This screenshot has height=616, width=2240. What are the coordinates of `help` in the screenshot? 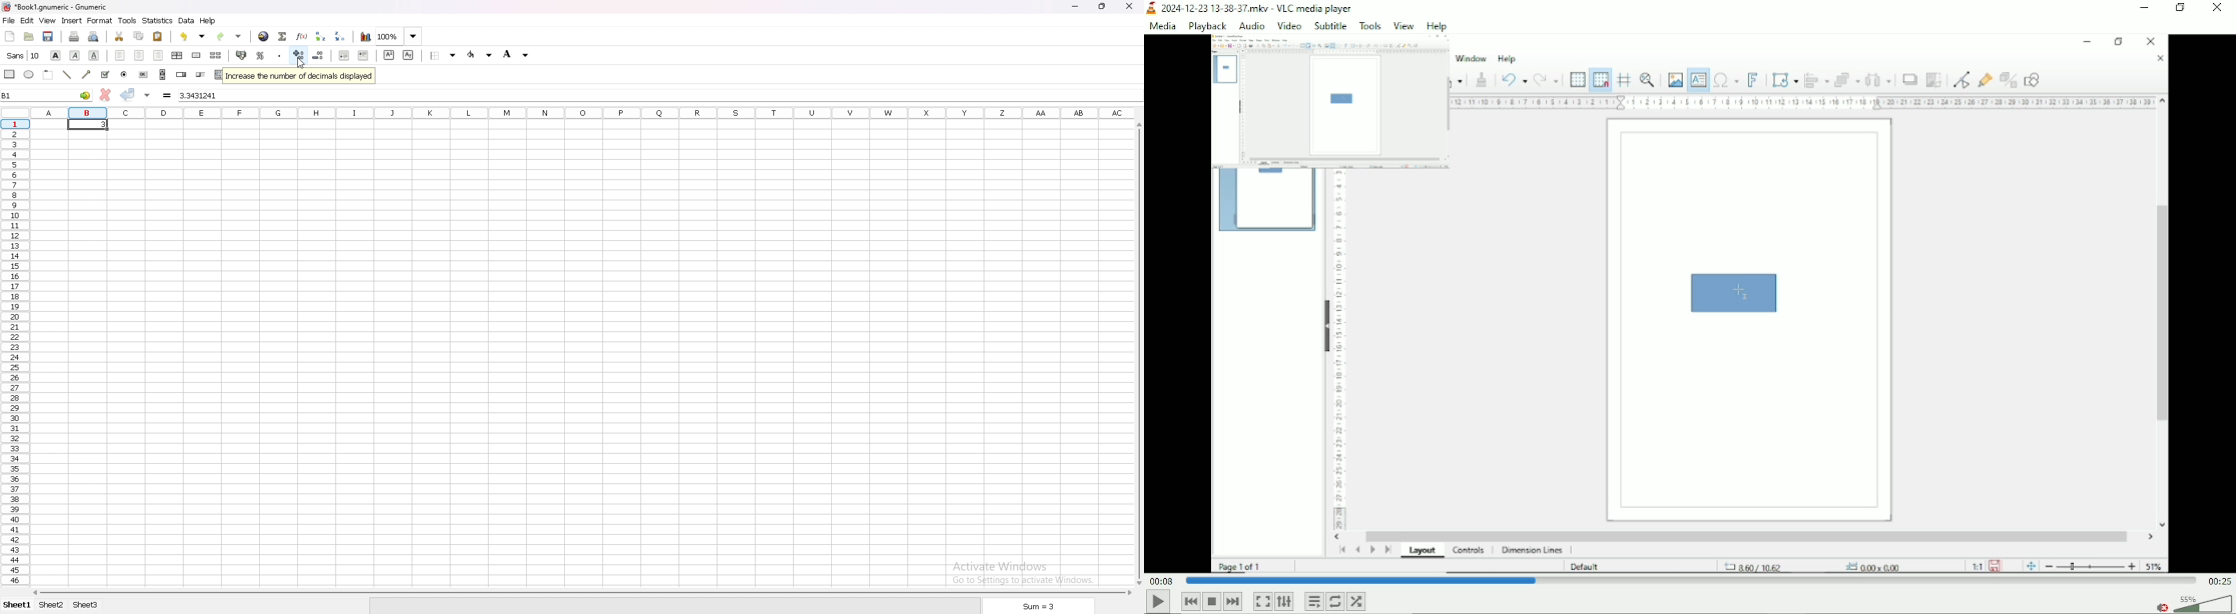 It's located at (209, 21).